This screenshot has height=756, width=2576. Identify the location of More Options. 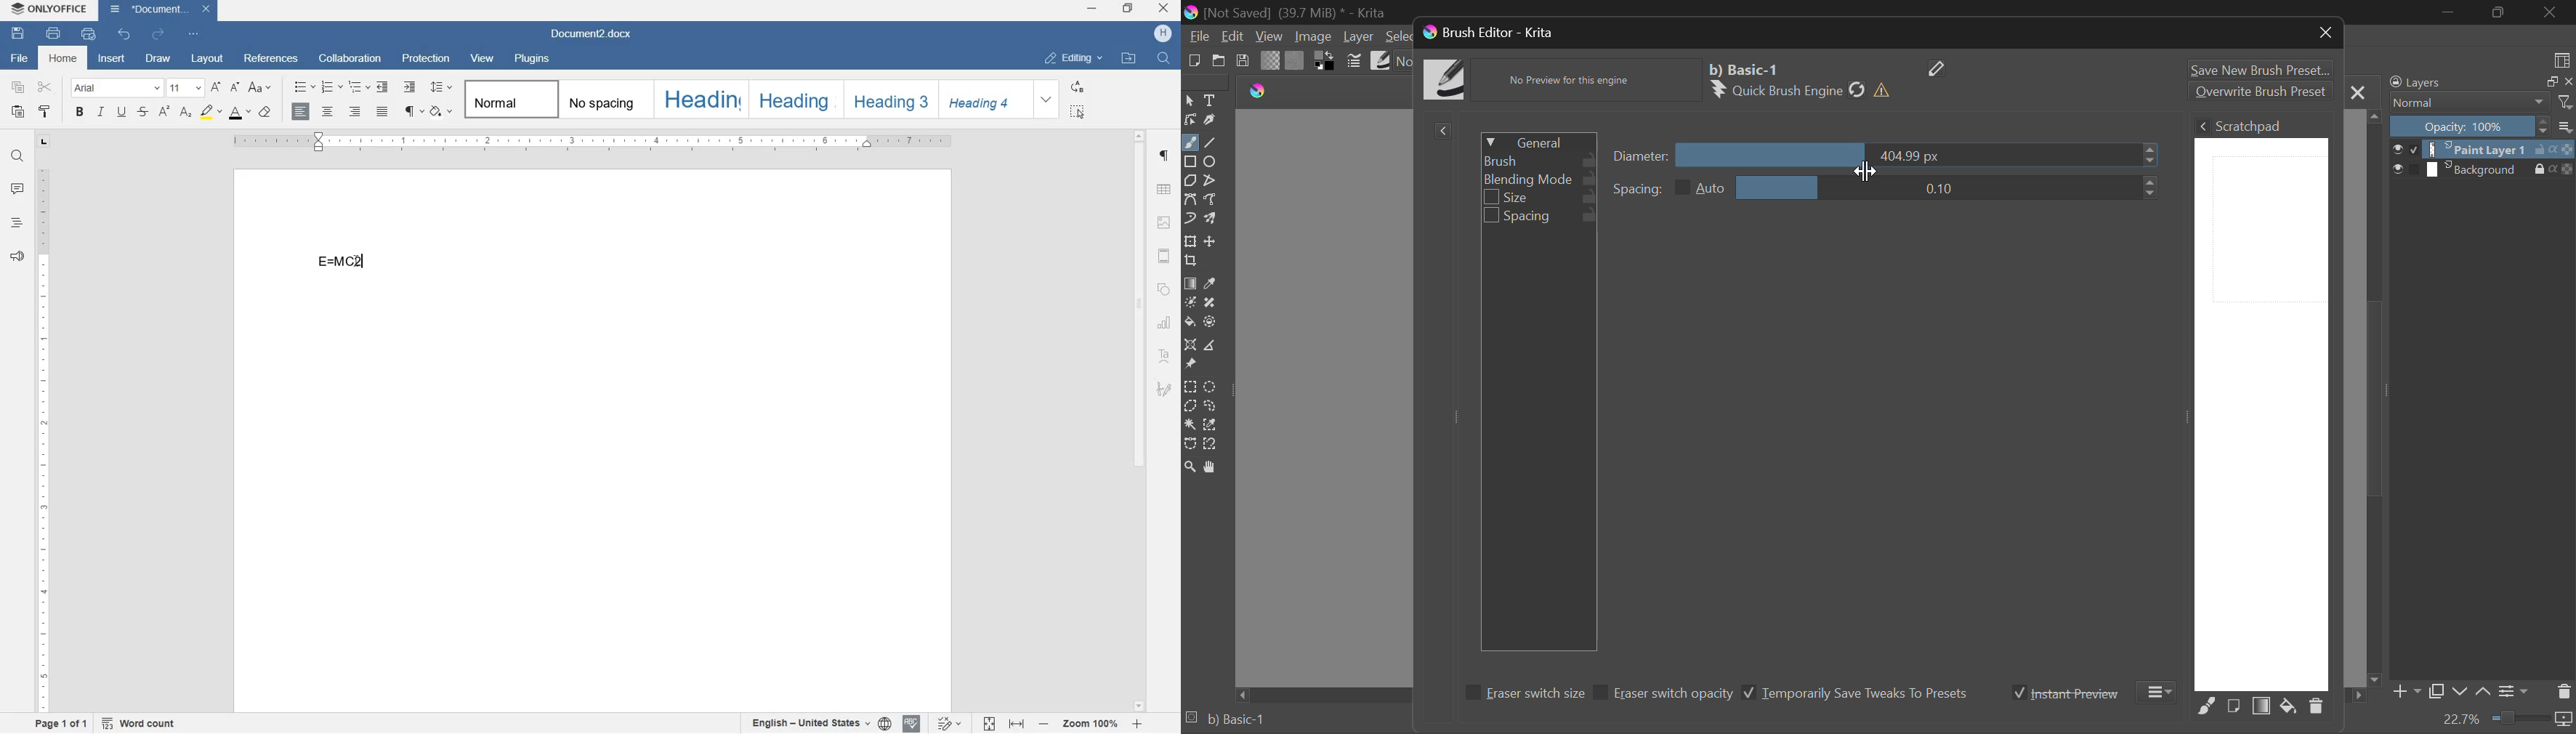
(2159, 692).